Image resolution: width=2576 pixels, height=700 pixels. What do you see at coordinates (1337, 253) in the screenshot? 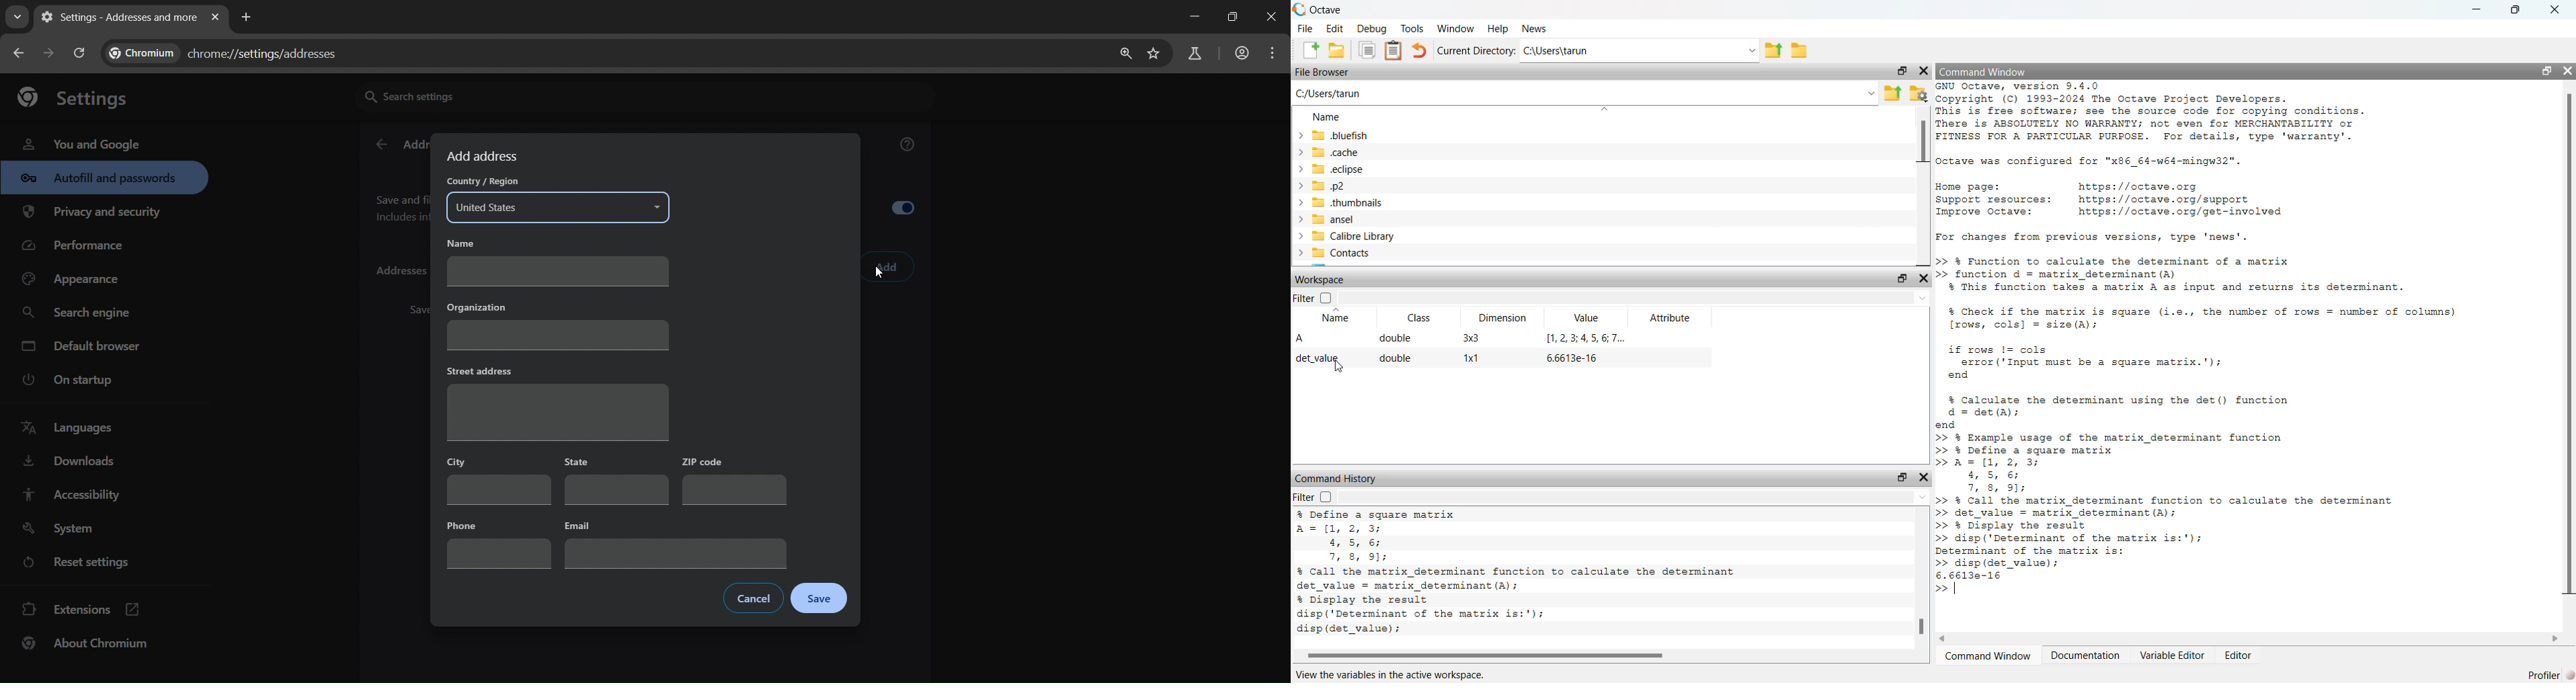
I see `contacts` at bounding box center [1337, 253].